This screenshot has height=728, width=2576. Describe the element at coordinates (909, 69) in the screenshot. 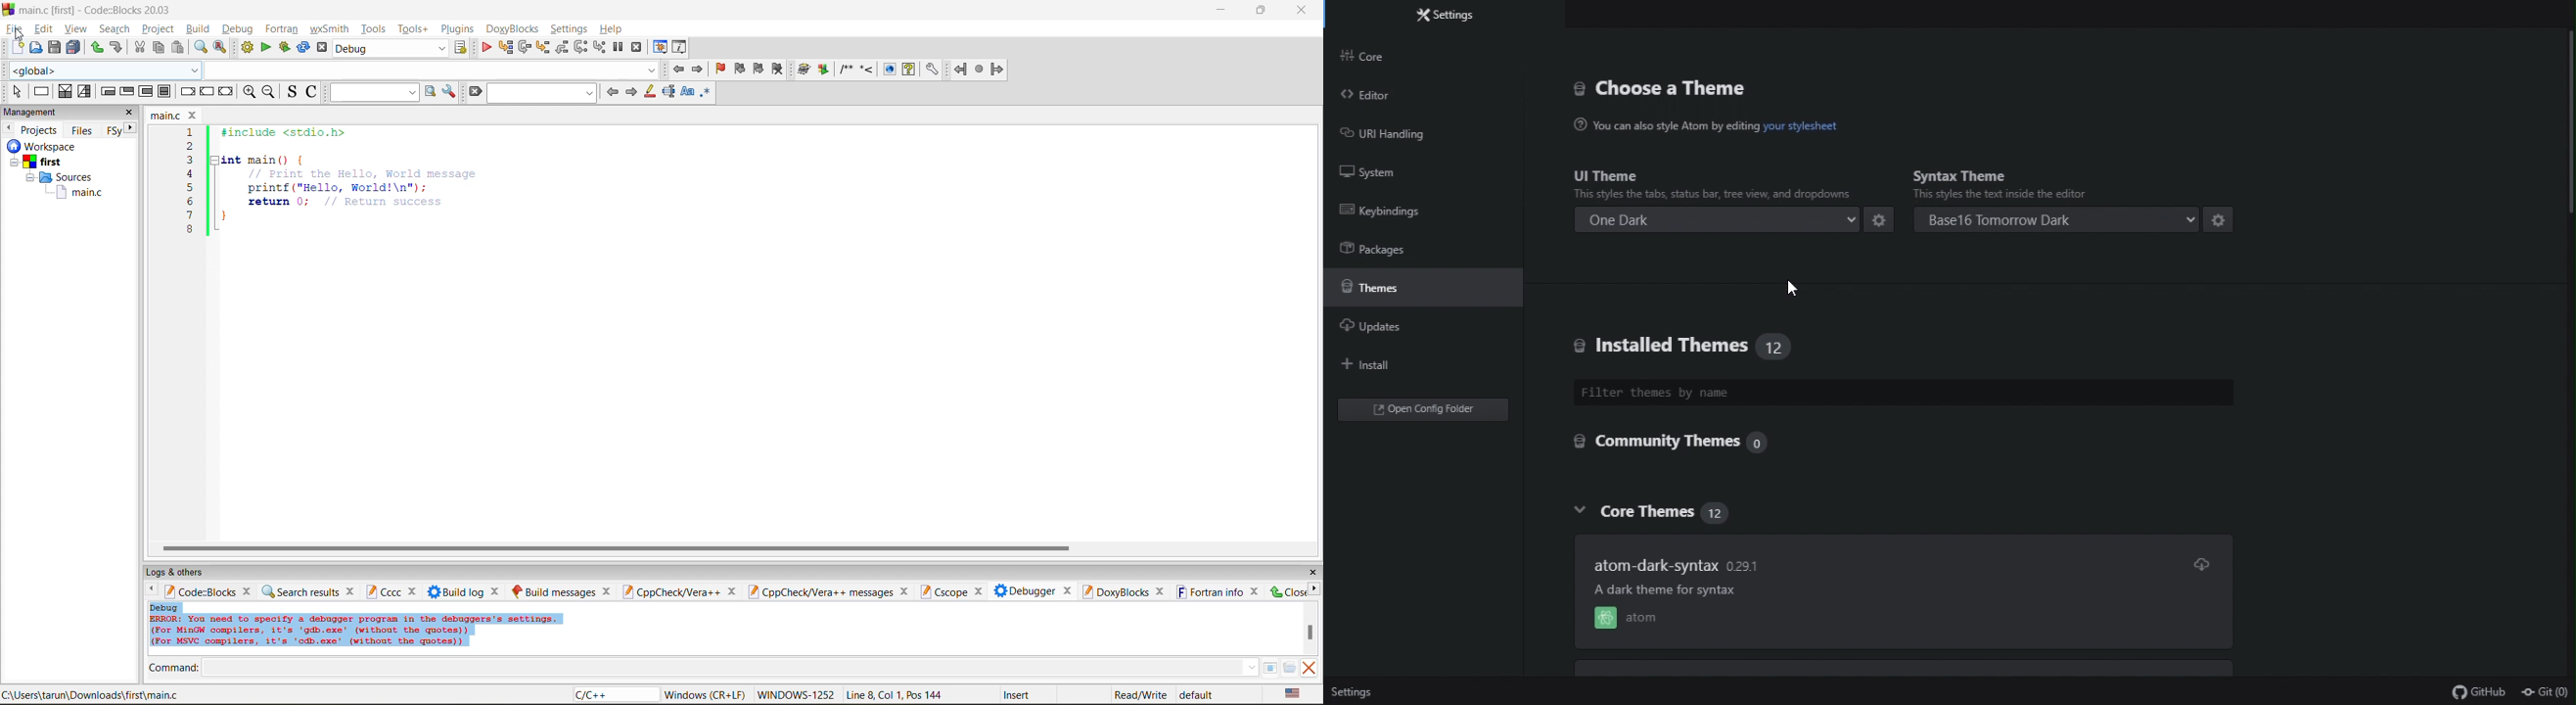

I see `help` at that location.